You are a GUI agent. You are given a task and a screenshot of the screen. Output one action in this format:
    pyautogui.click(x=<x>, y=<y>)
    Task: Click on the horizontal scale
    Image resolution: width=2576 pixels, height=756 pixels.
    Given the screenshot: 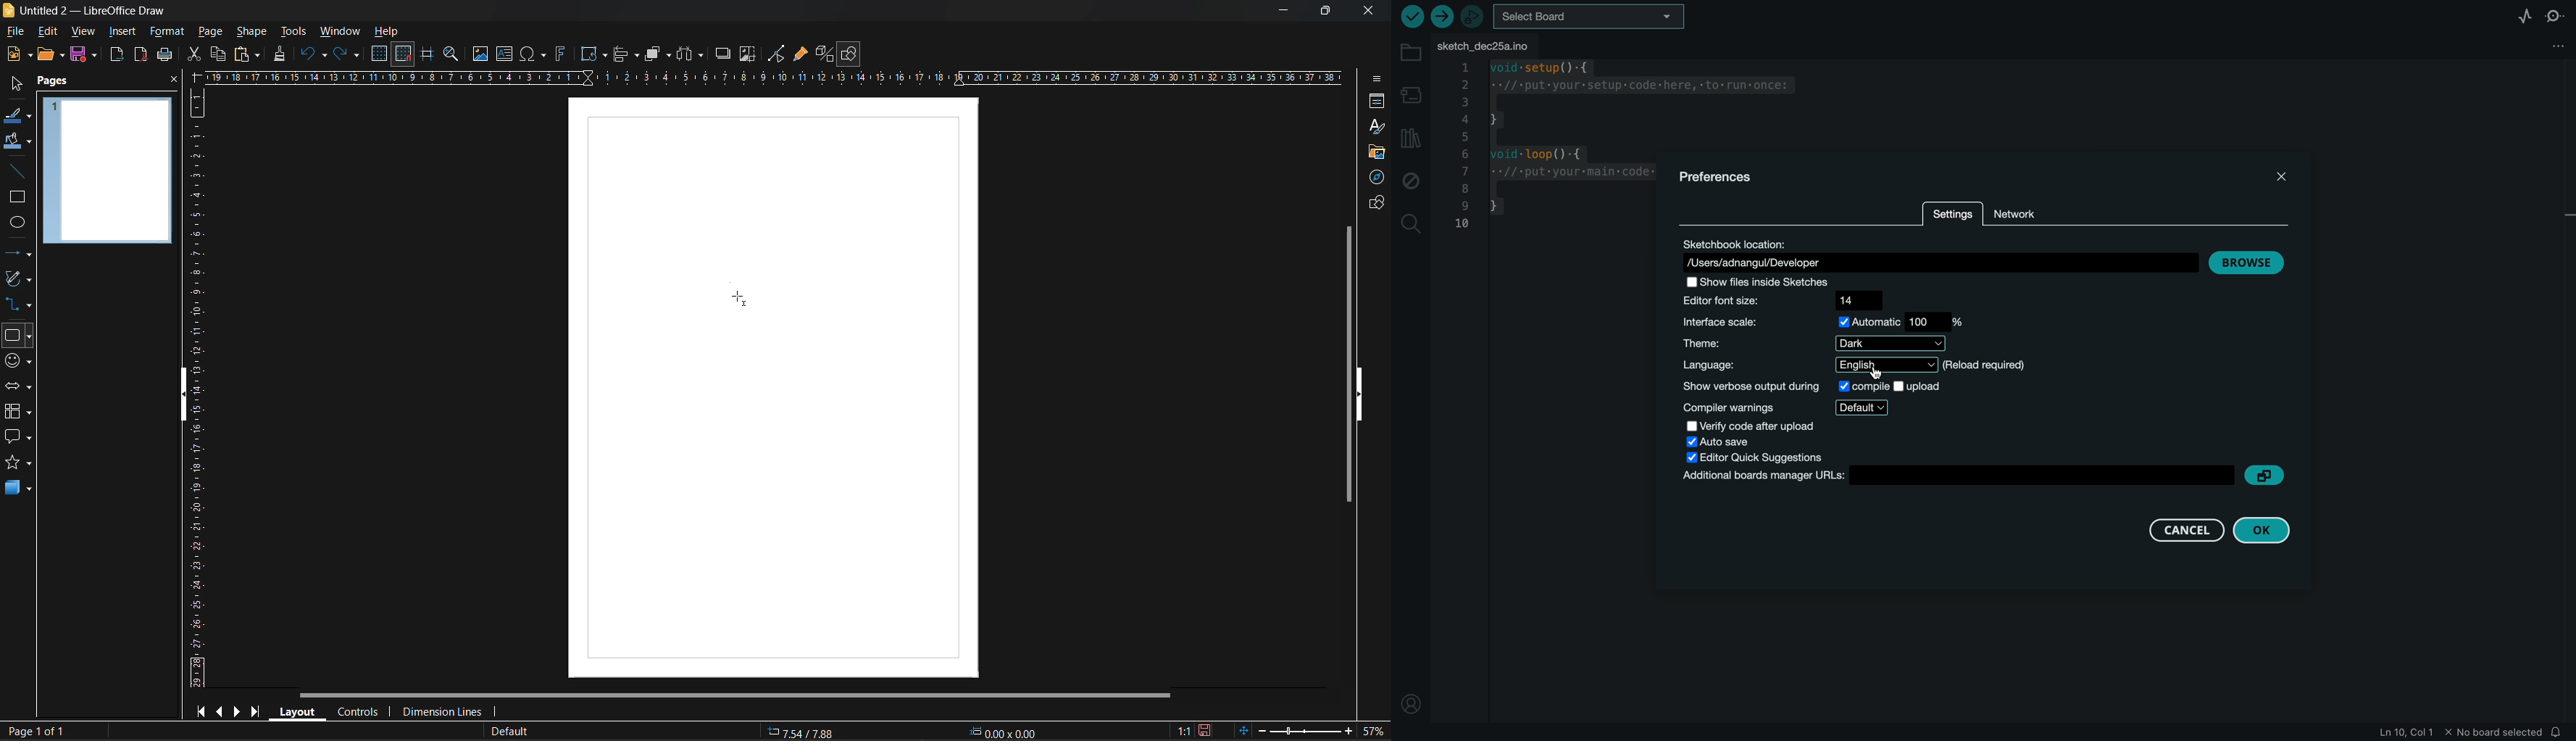 What is the action you would take?
    pyautogui.click(x=772, y=78)
    